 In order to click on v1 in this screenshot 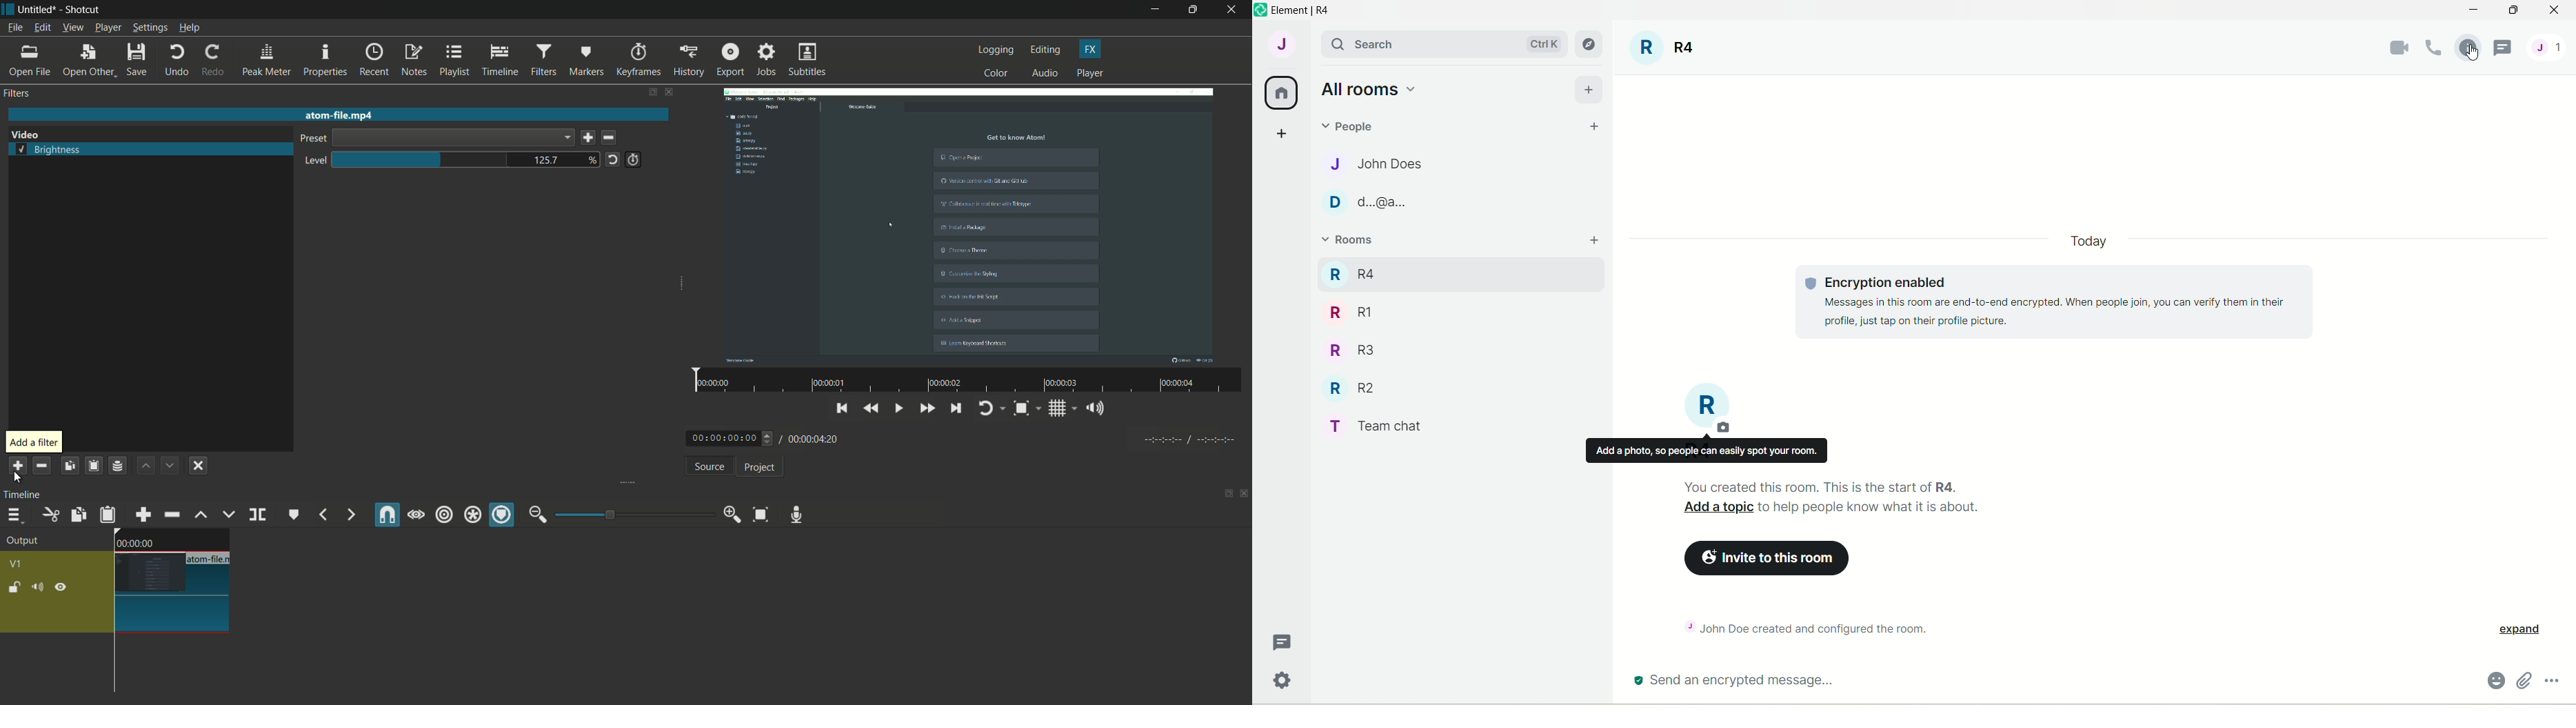, I will do `click(18, 563)`.